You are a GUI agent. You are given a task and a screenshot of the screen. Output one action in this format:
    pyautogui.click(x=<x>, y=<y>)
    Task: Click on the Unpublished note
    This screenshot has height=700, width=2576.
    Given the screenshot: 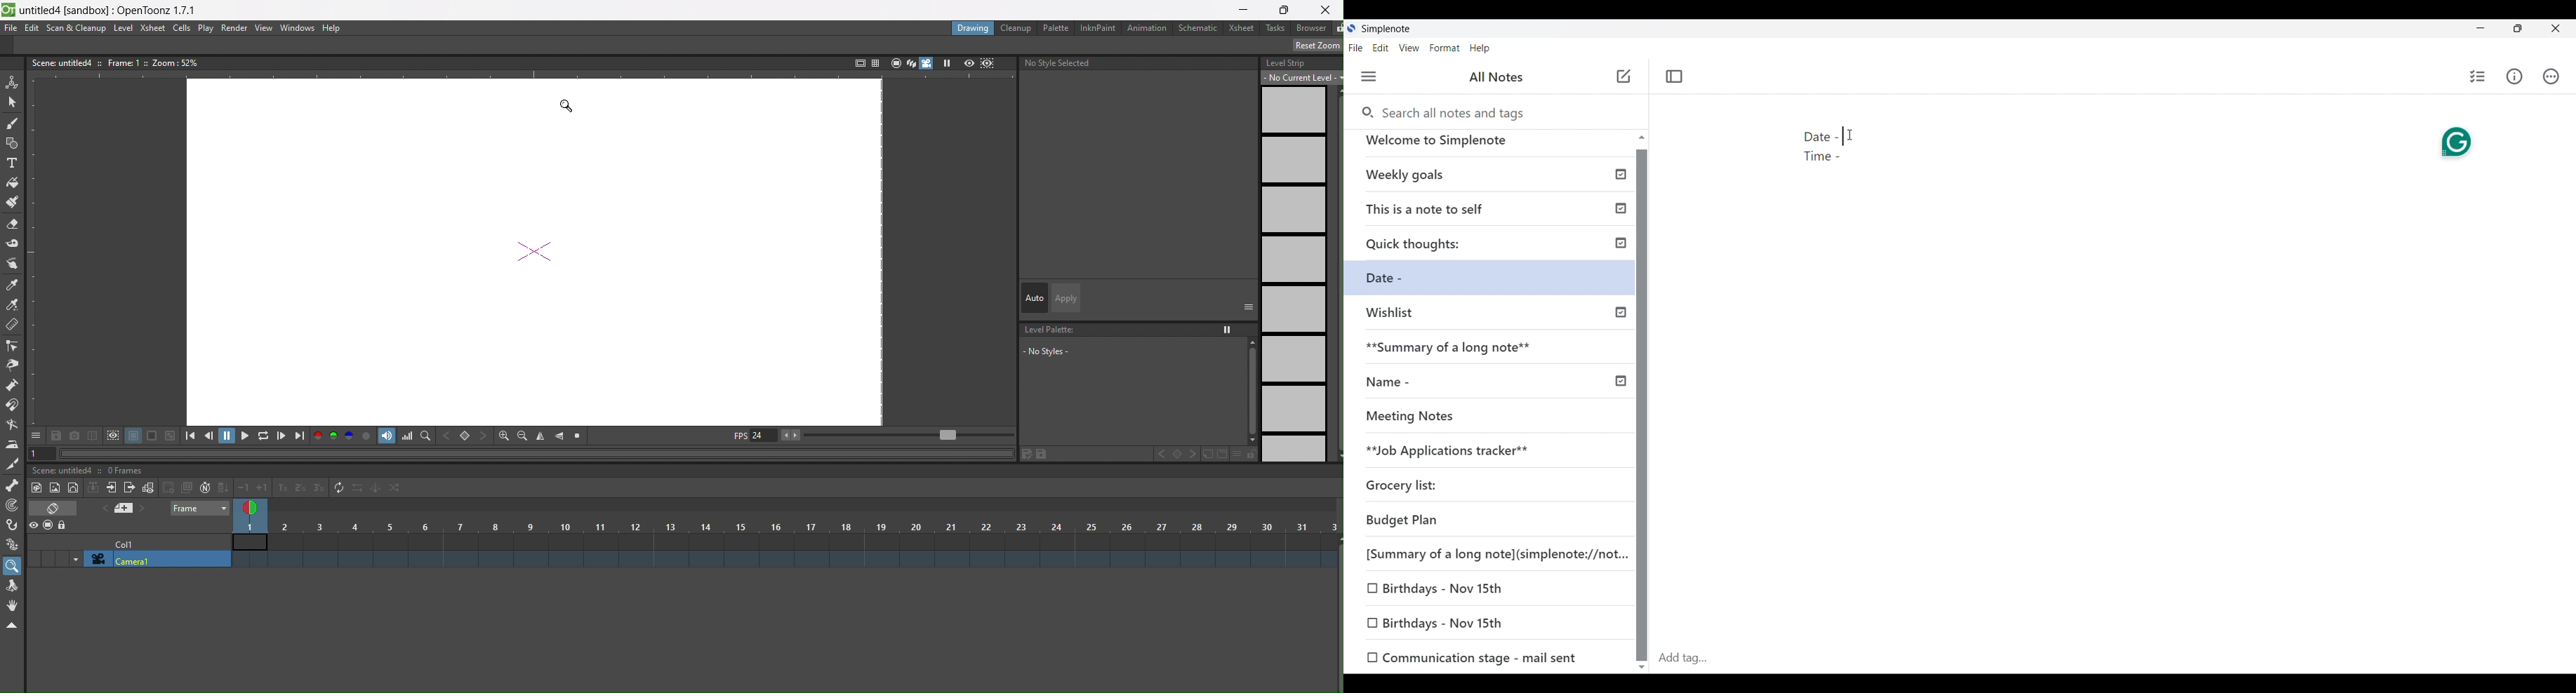 What is the action you would take?
    pyautogui.click(x=1485, y=452)
    